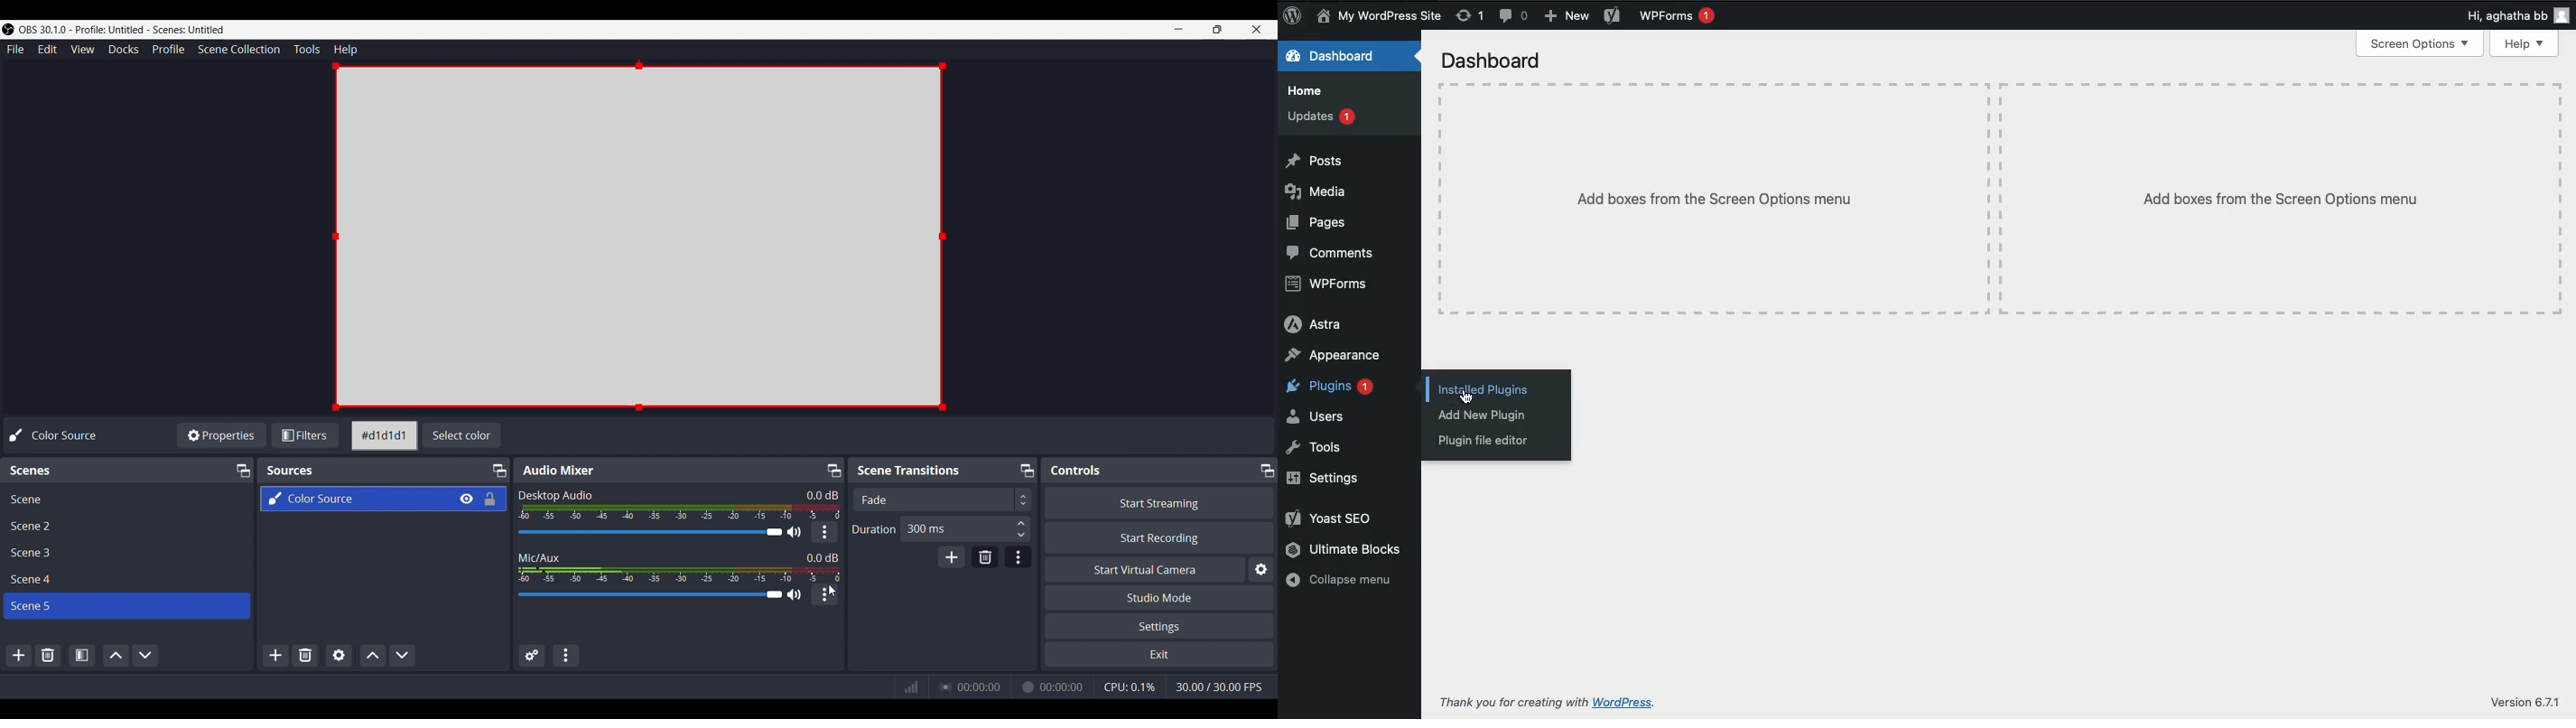 The width and height of the screenshot is (2576, 728). Describe the element at coordinates (1293, 16) in the screenshot. I see `Logo` at that location.